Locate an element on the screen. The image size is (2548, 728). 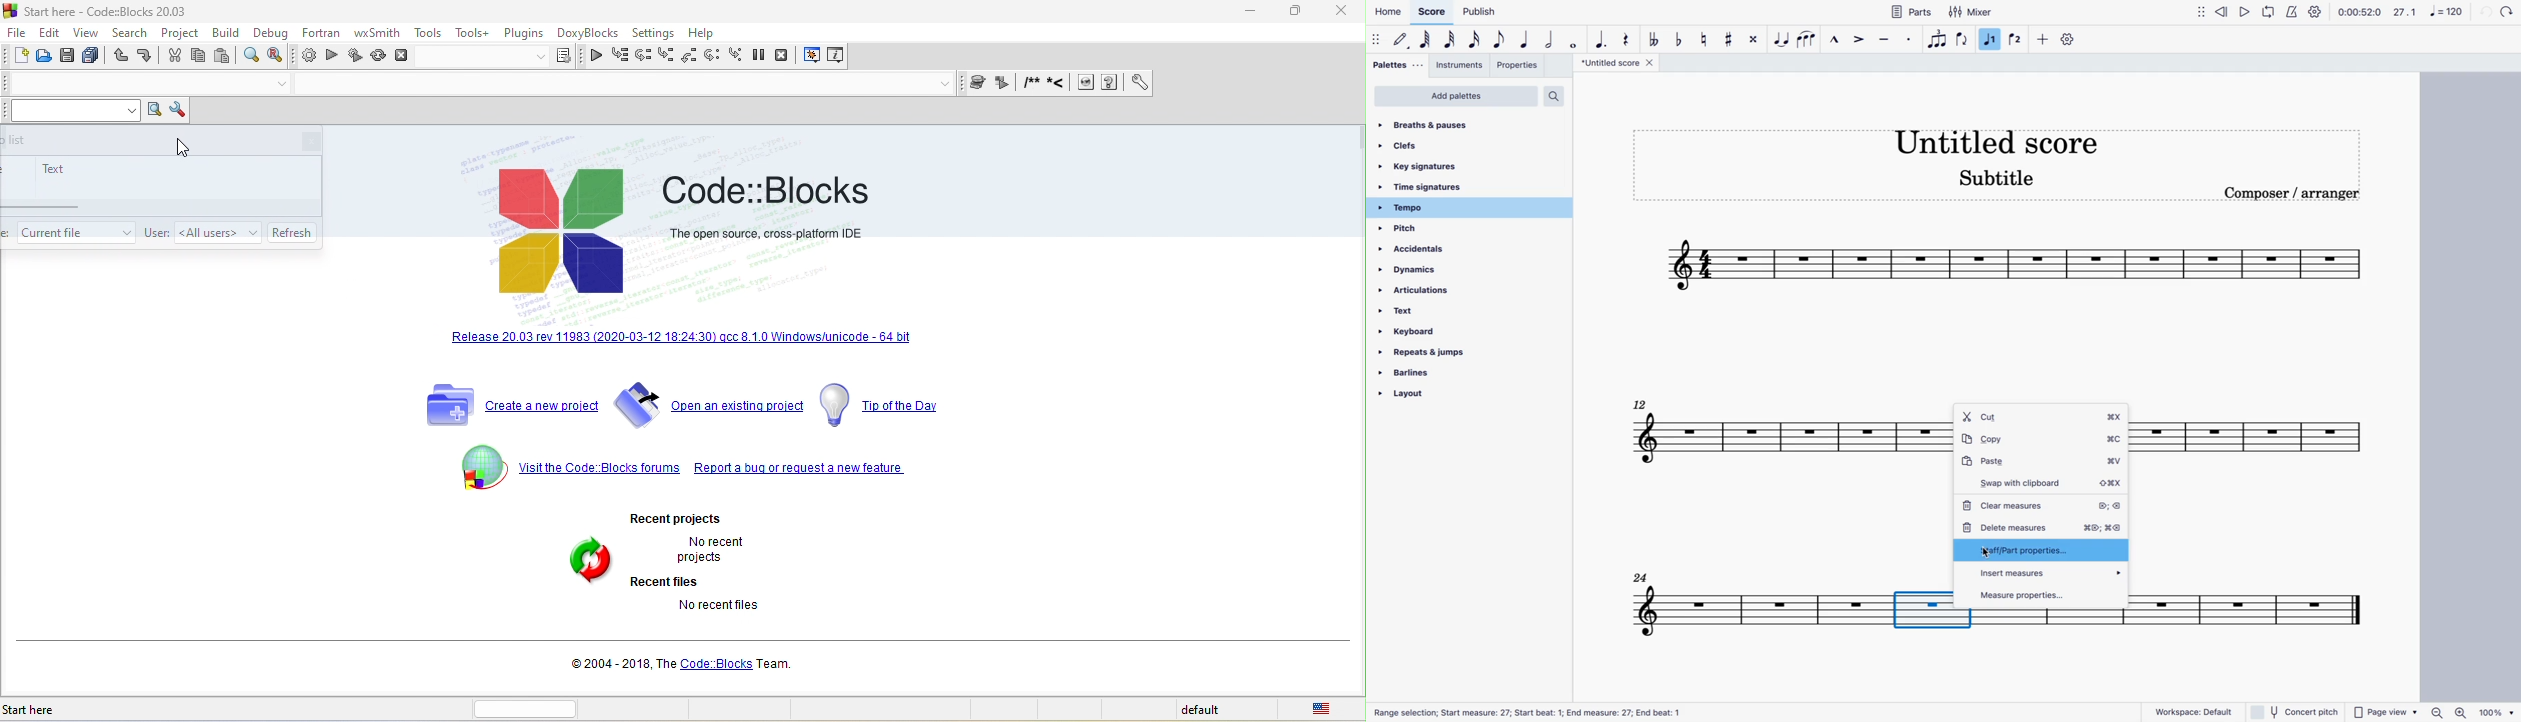
continue is located at coordinates (596, 58).